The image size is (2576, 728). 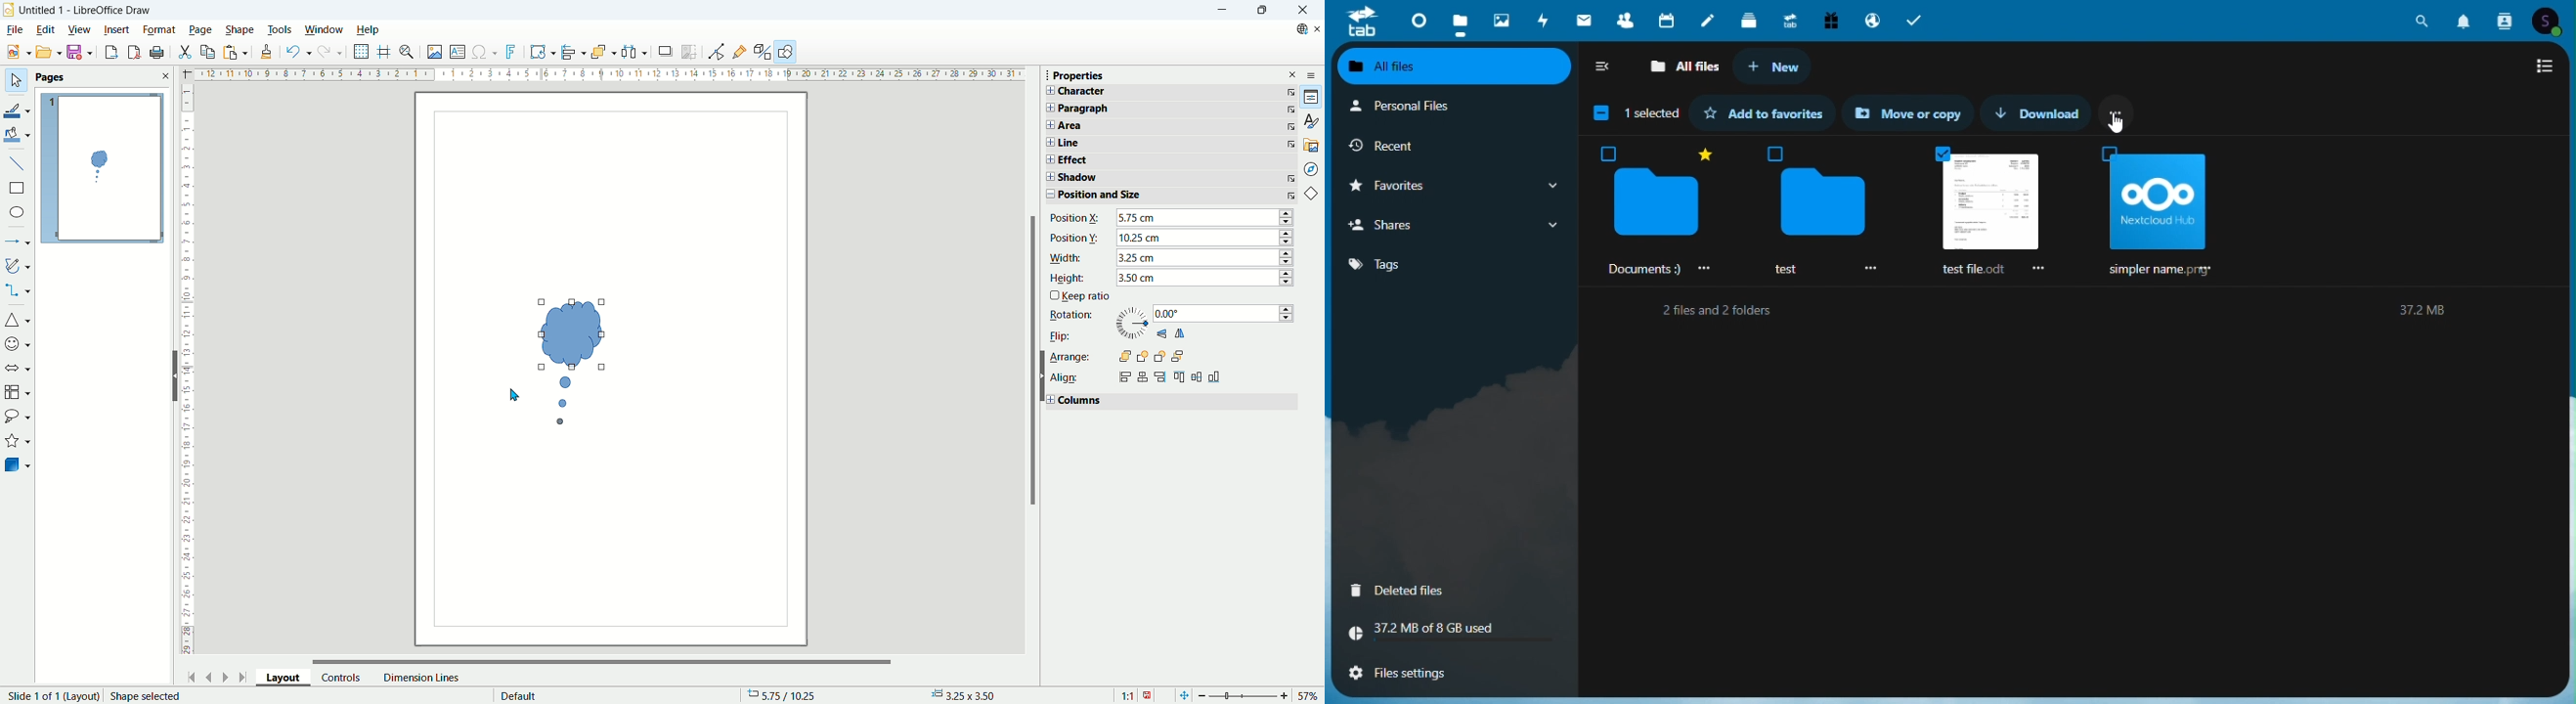 What do you see at coordinates (1453, 66) in the screenshot?
I see `All files` at bounding box center [1453, 66].